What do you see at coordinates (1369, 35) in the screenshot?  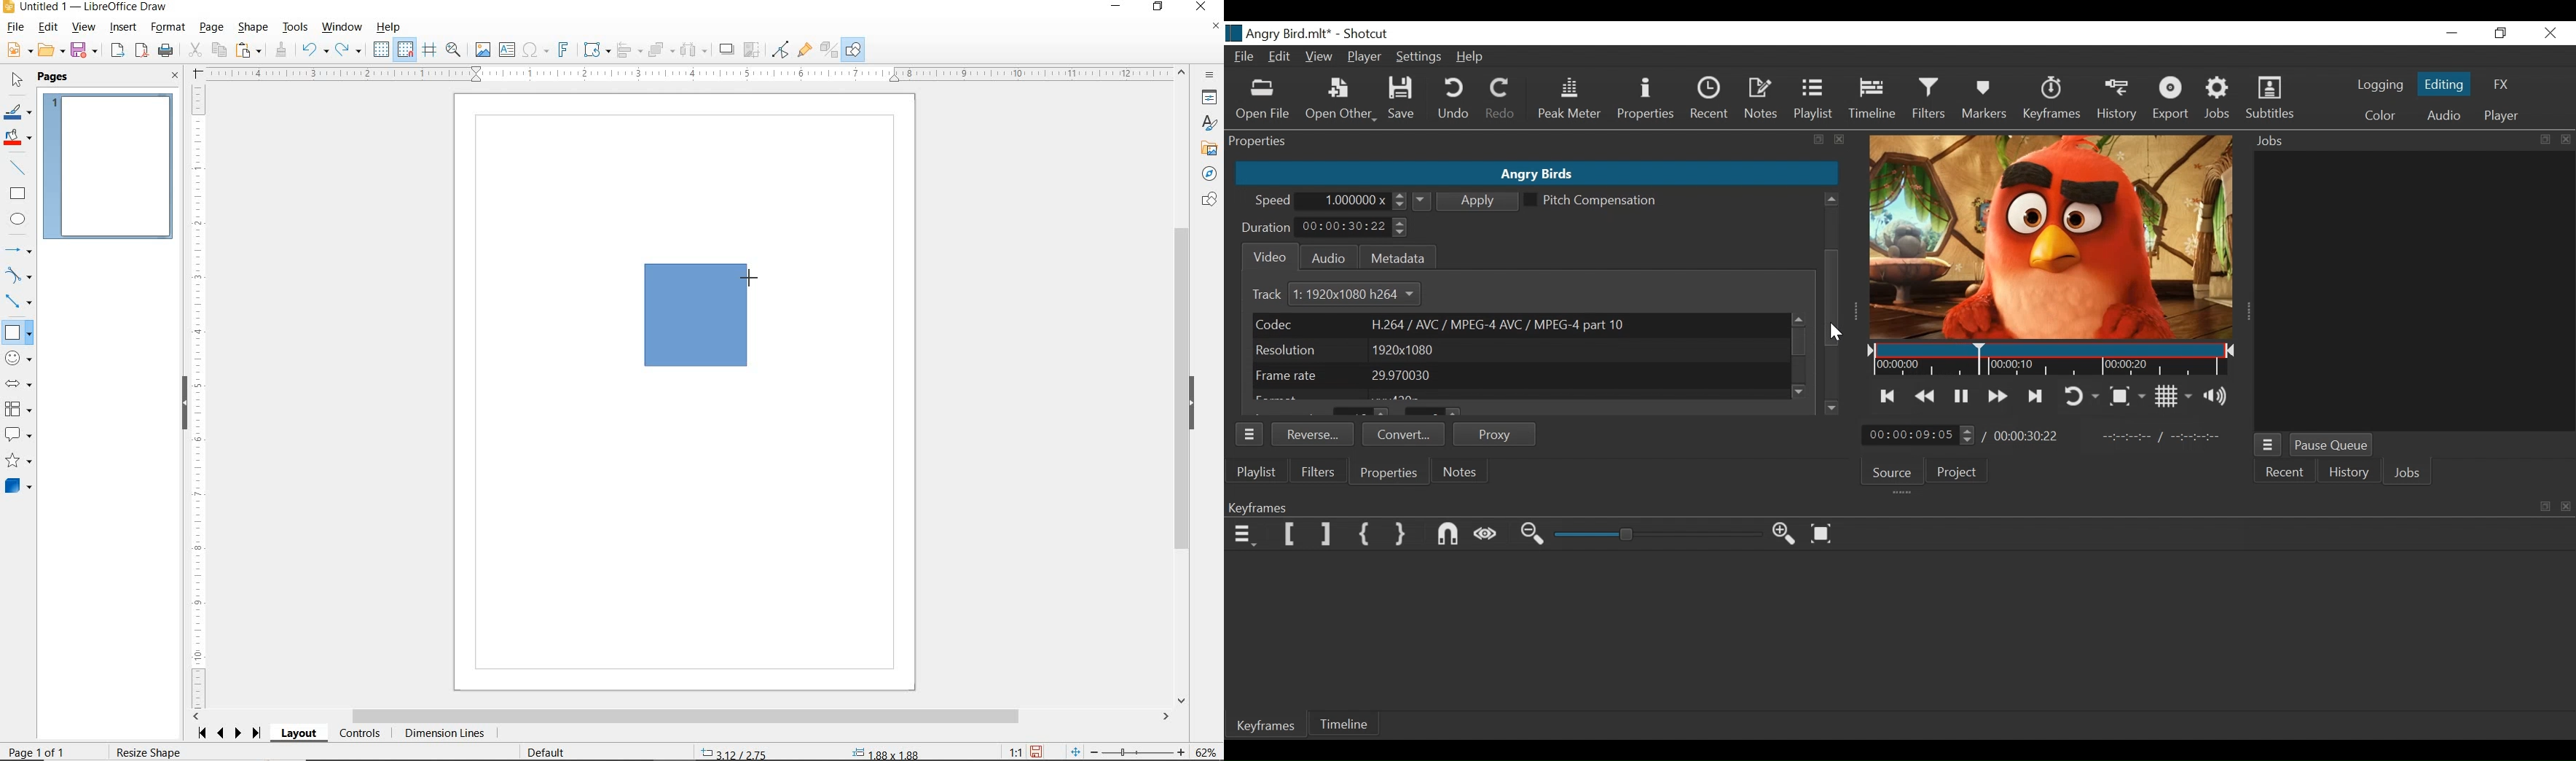 I see `Shotcut` at bounding box center [1369, 35].